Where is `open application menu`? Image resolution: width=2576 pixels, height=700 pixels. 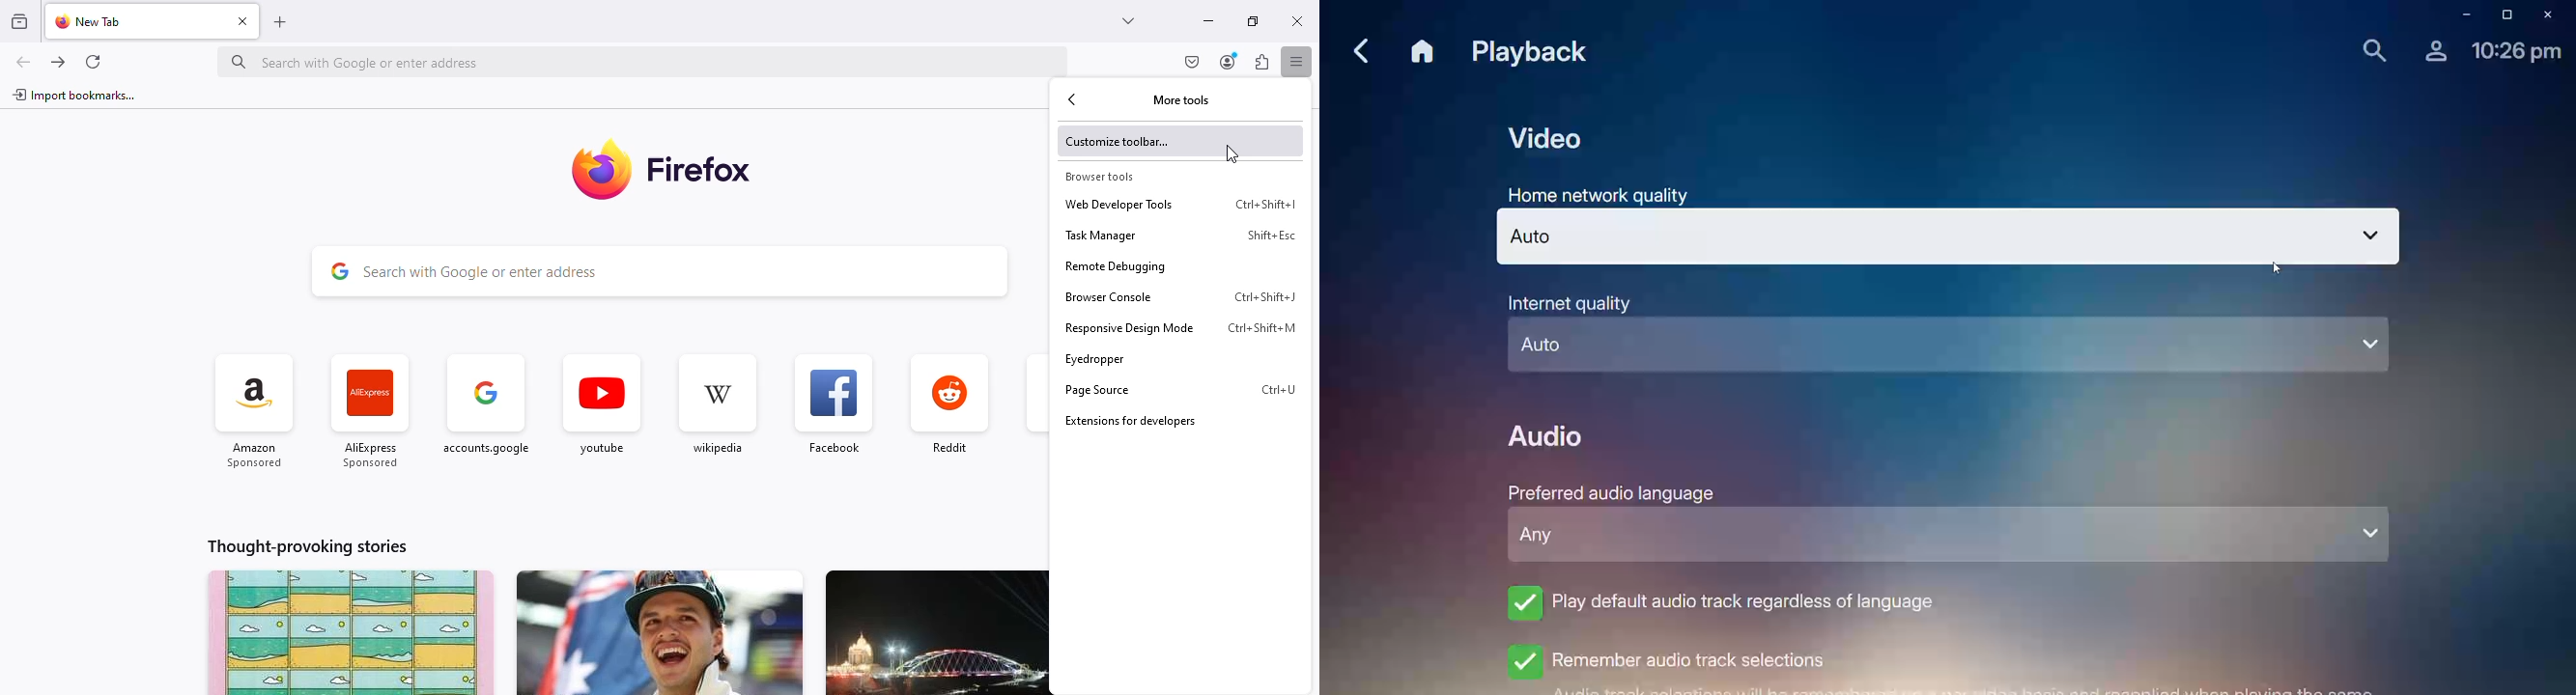 open application menu is located at coordinates (1296, 61).